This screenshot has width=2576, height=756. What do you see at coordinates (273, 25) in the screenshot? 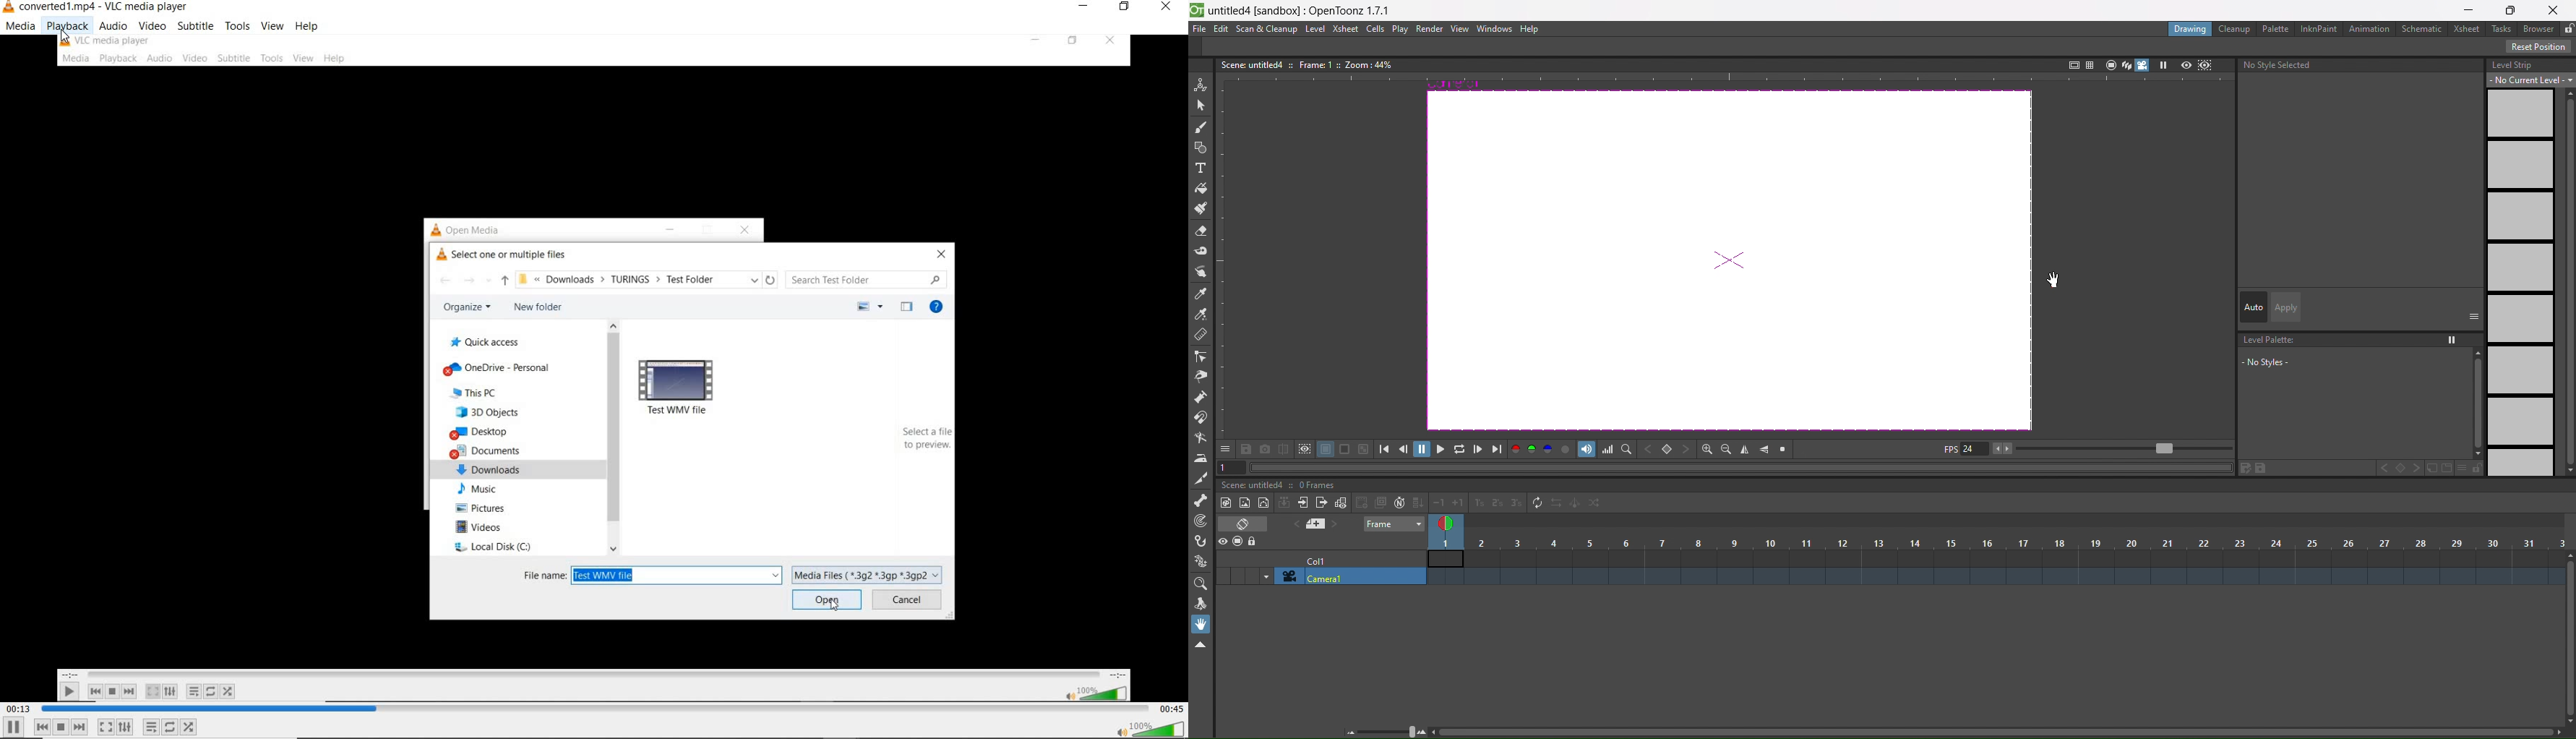
I see `view` at bounding box center [273, 25].